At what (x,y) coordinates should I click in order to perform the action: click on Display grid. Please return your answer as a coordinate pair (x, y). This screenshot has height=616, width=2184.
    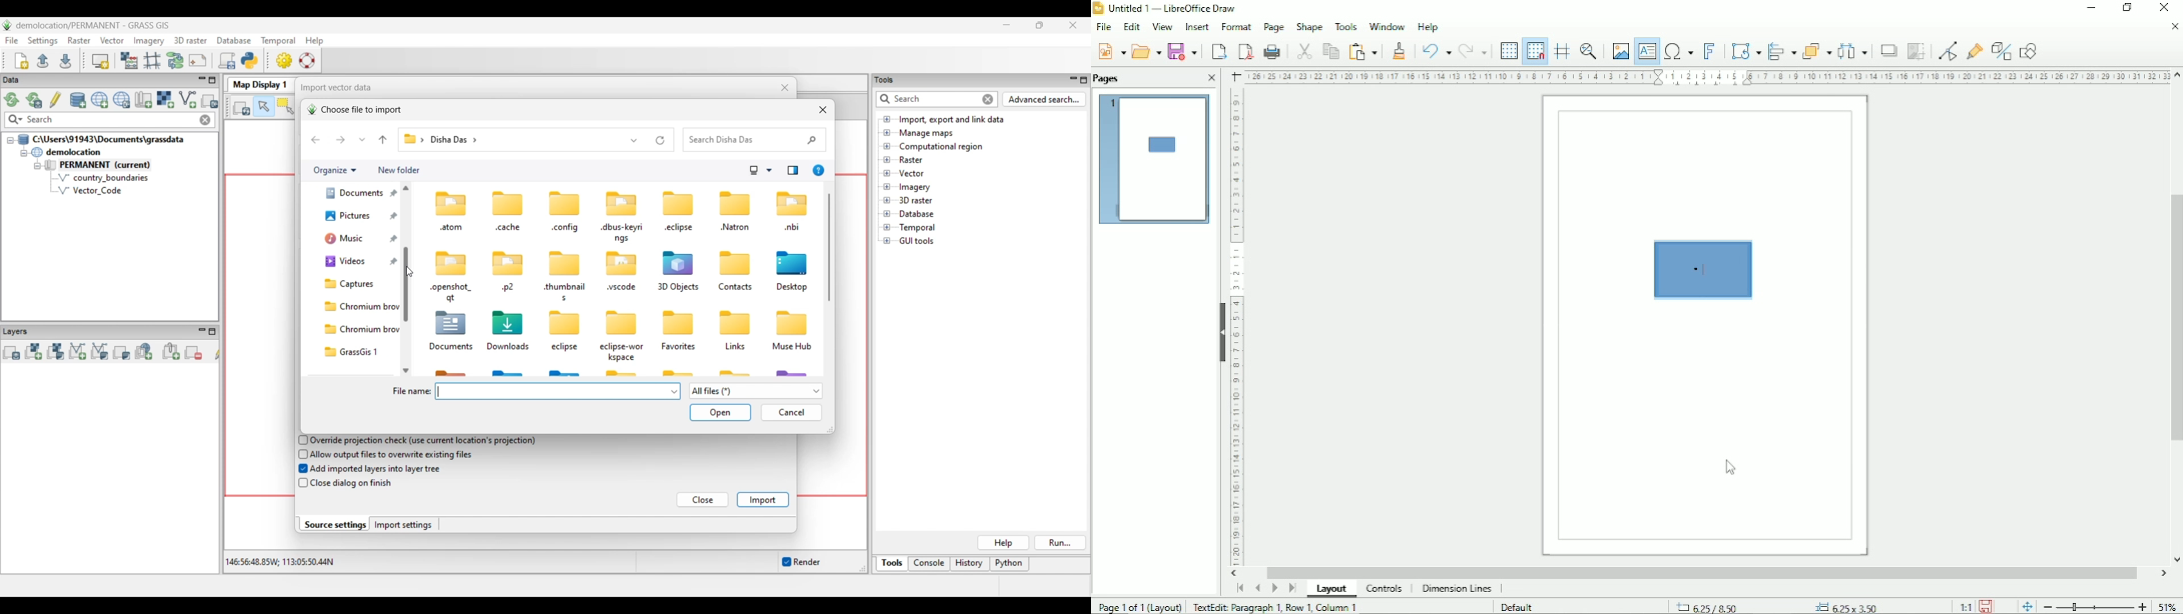
    Looking at the image, I should click on (1508, 49).